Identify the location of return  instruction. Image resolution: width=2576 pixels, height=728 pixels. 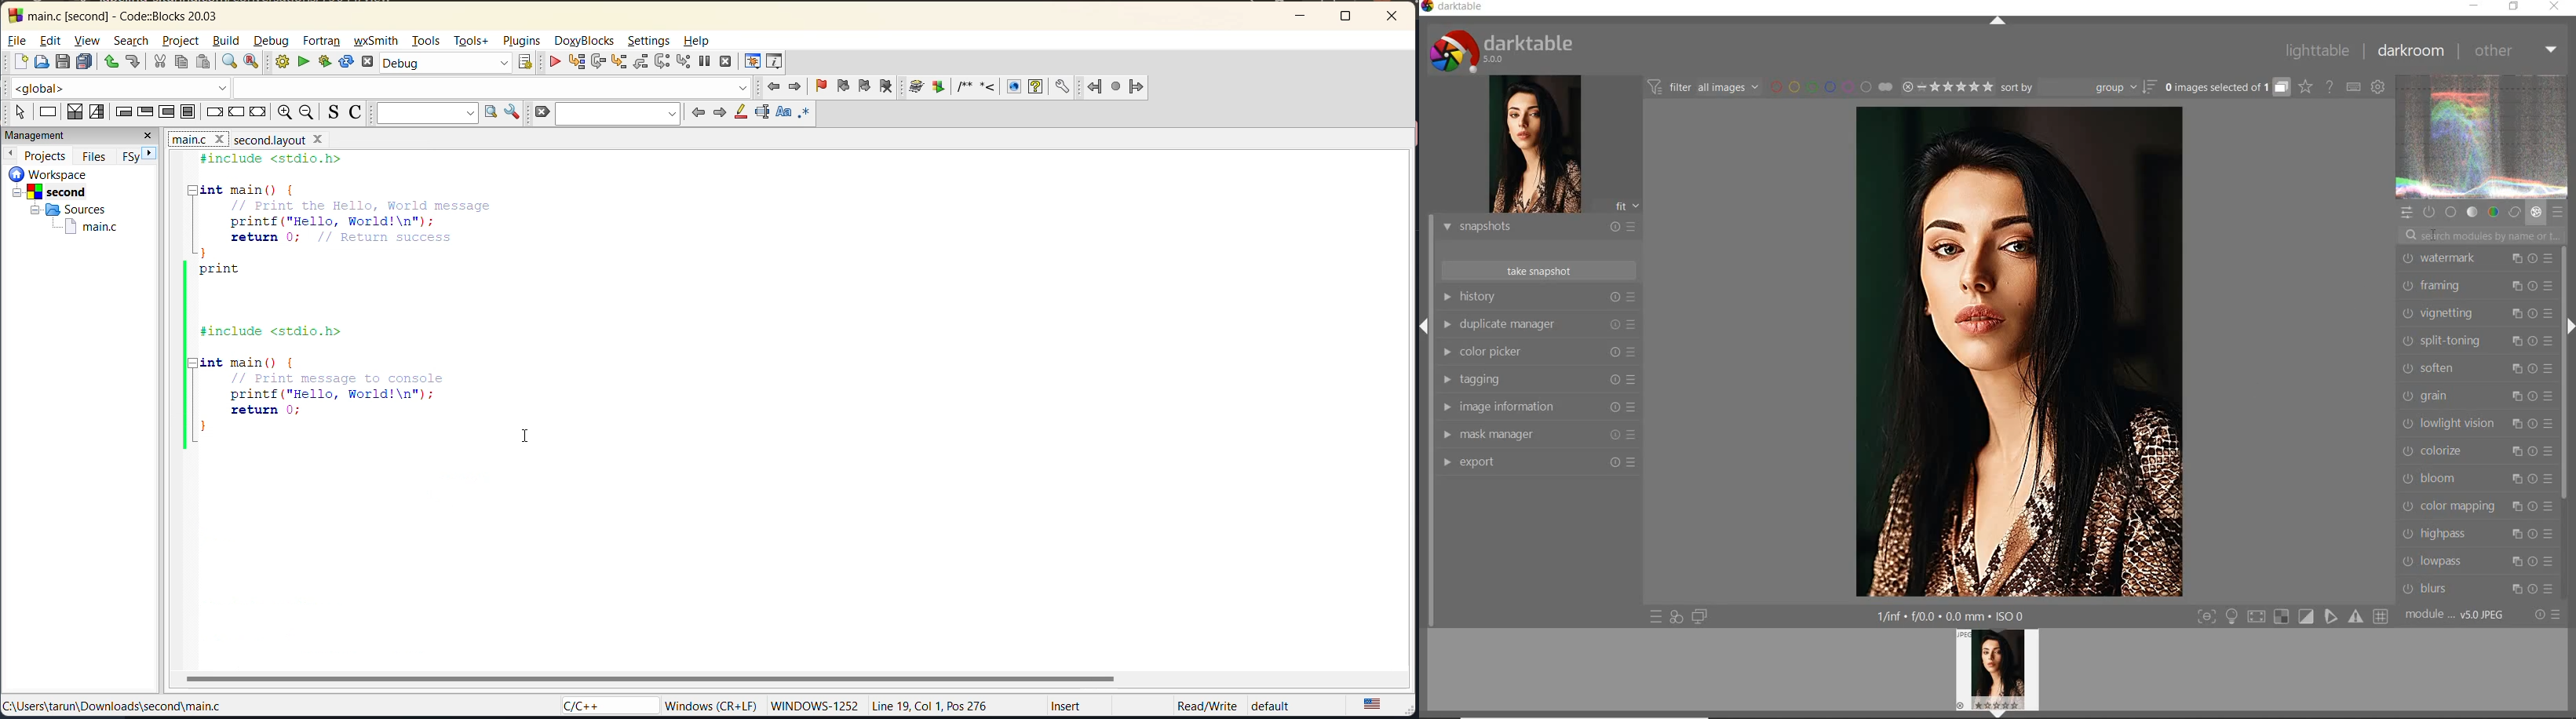
(259, 112).